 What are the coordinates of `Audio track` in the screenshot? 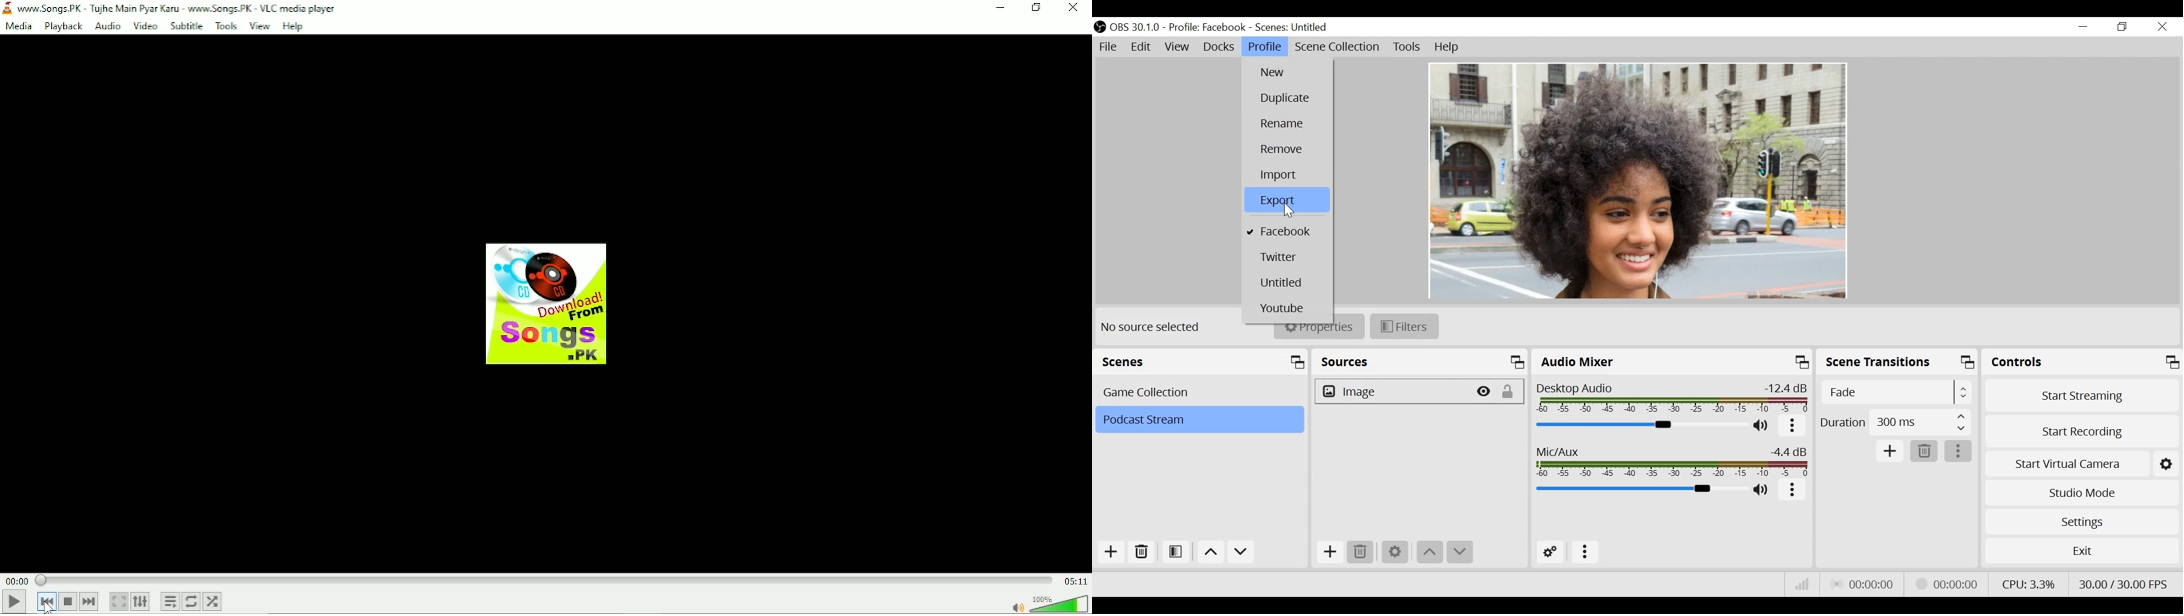 It's located at (546, 303).